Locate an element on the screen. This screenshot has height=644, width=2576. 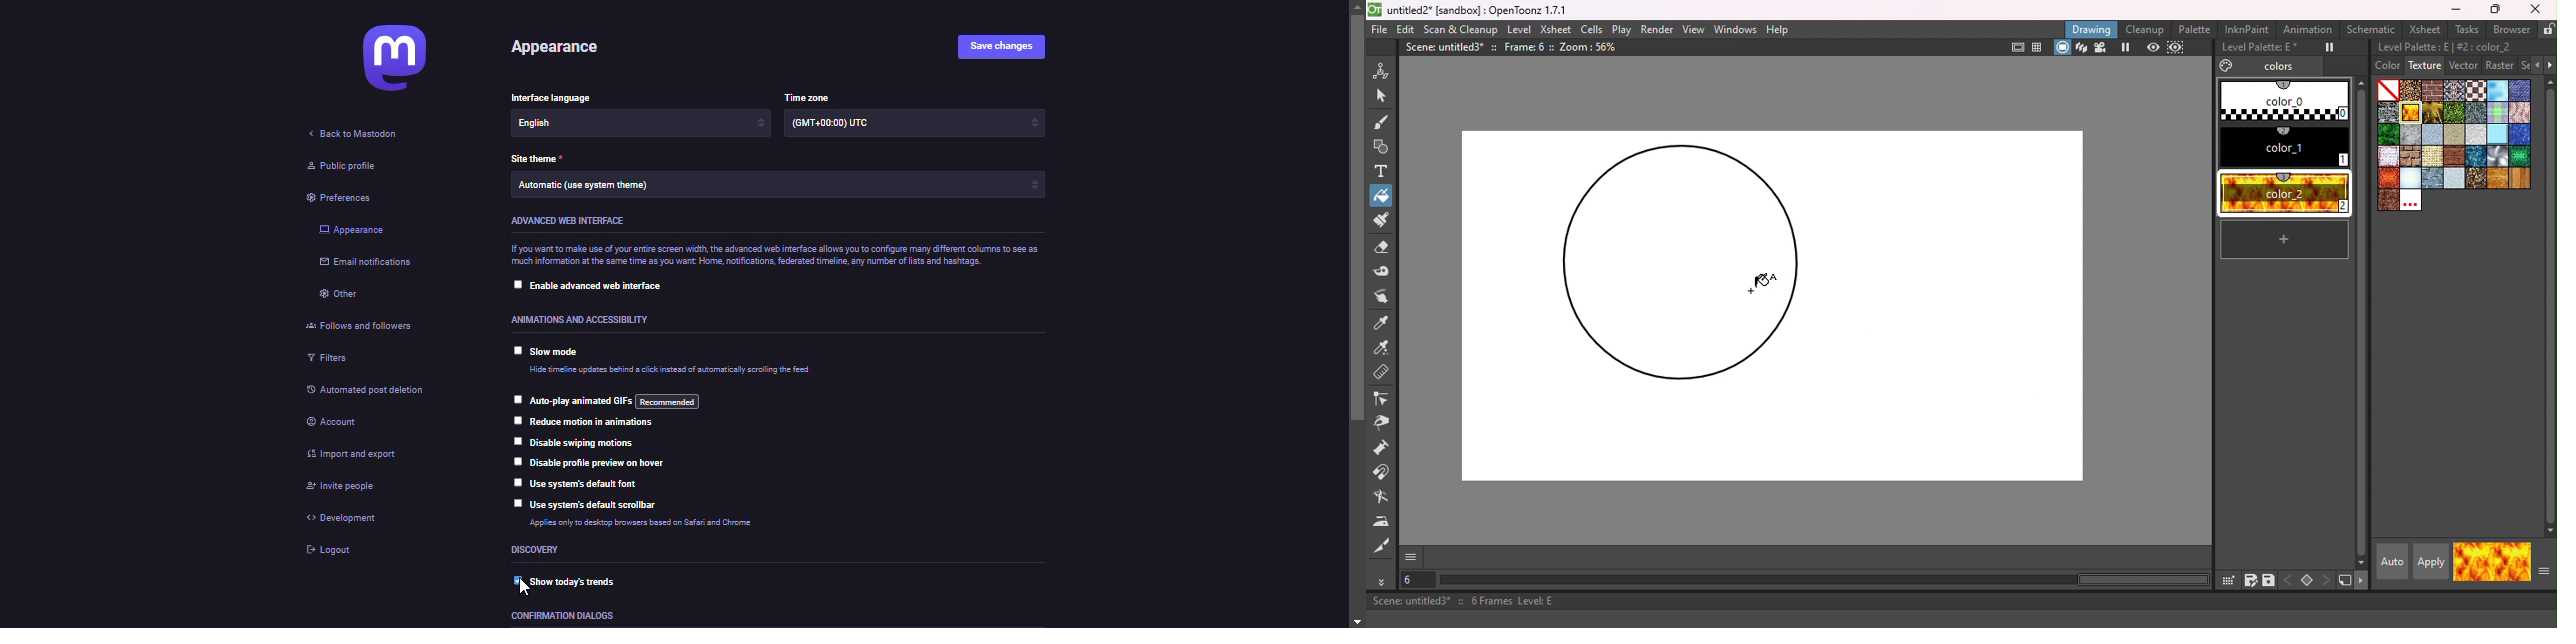
roughbrickwork.bmp is located at coordinates (2412, 157).